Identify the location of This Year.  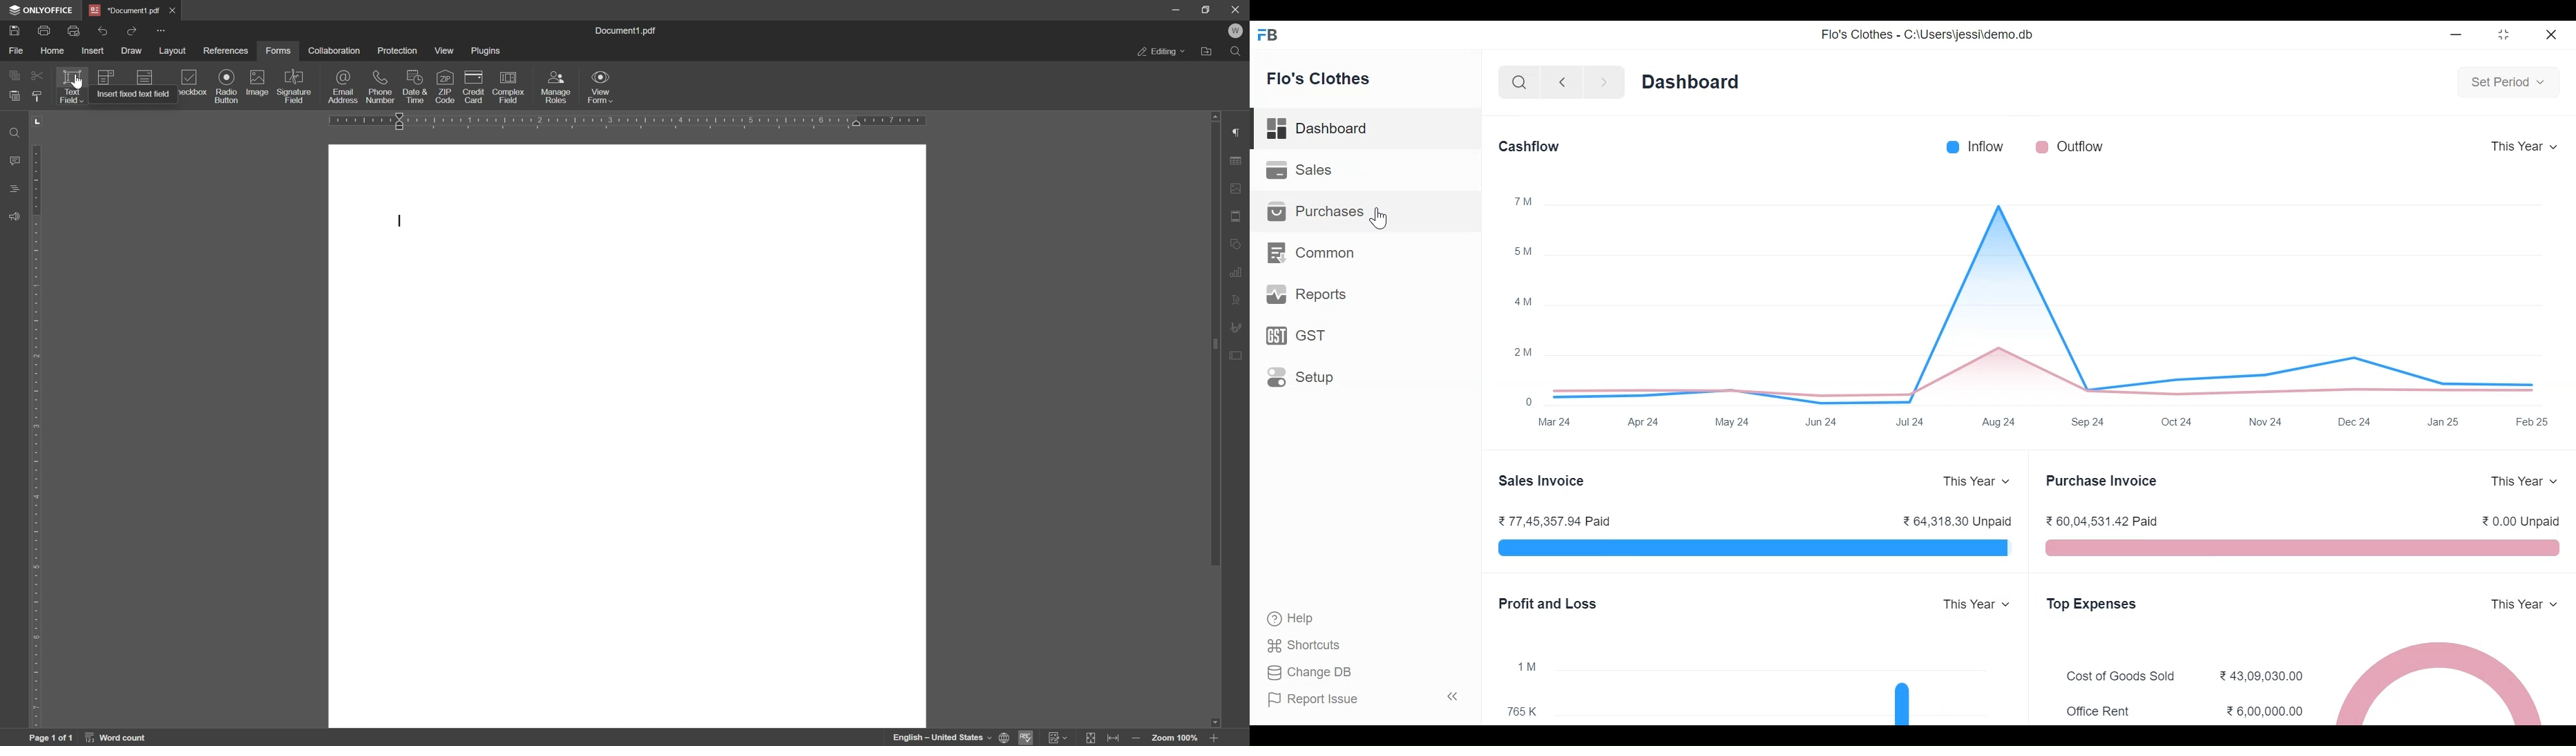
(2524, 146).